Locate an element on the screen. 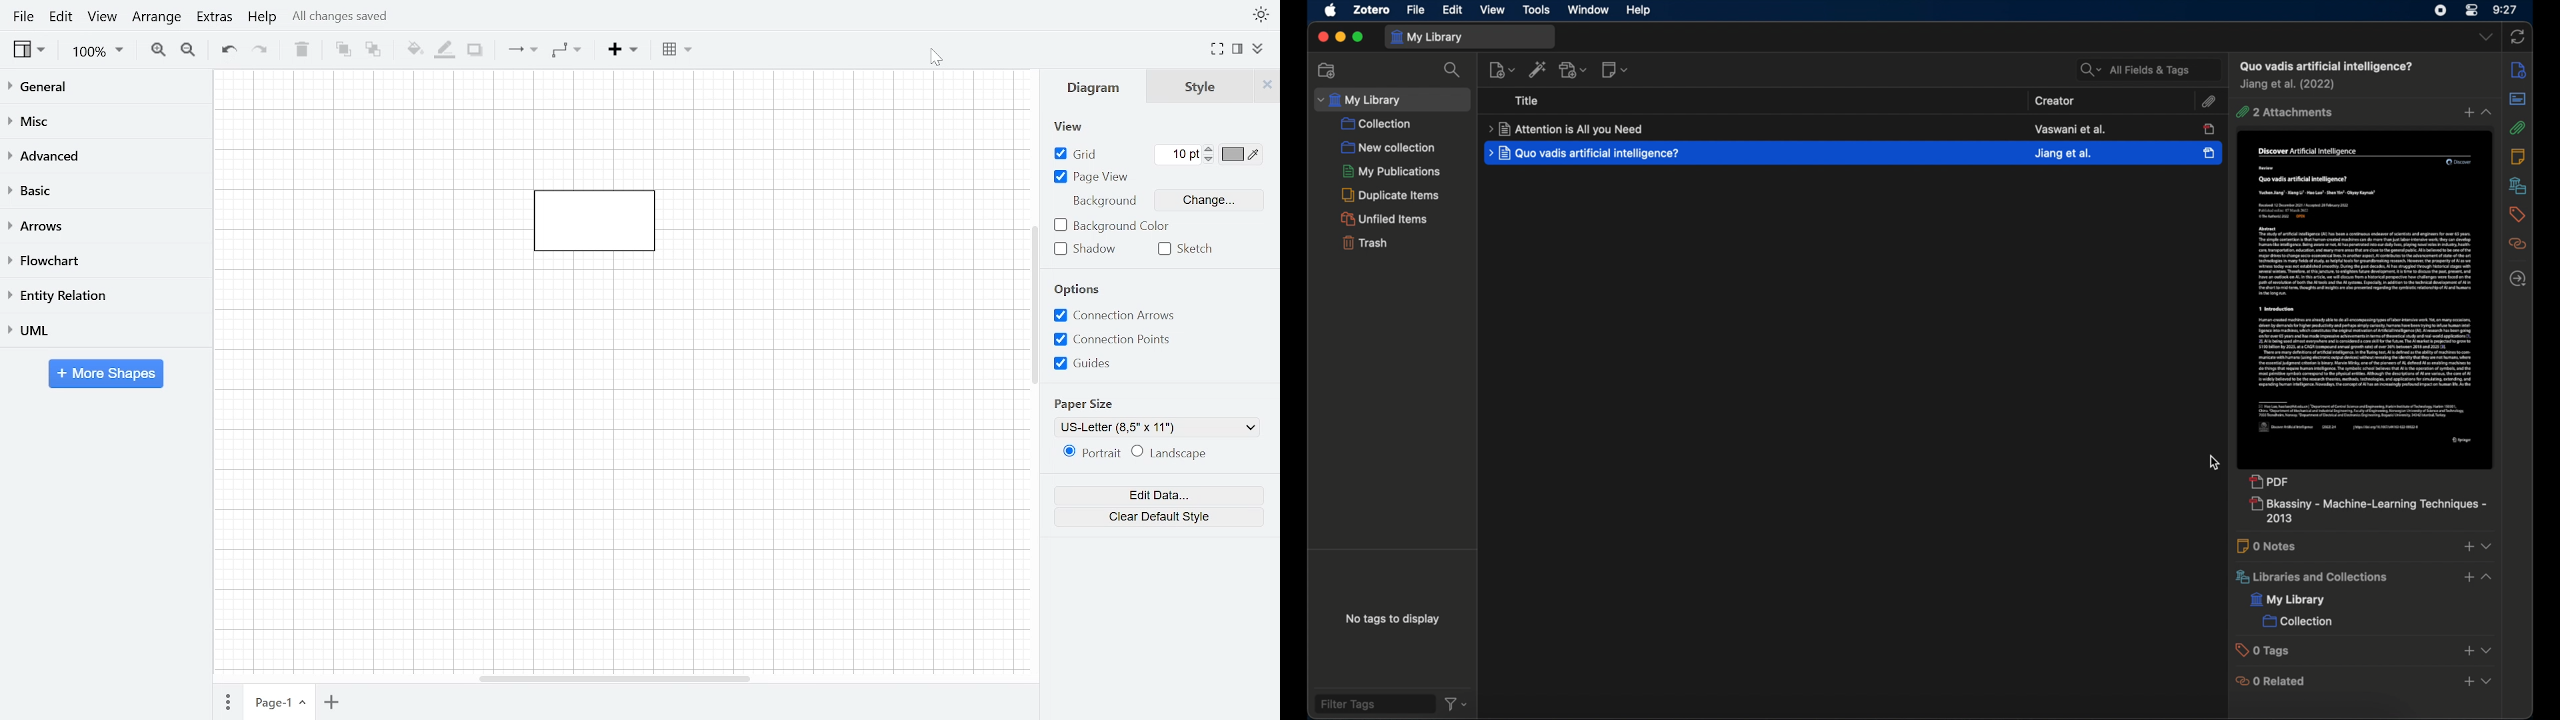 Image resolution: width=2576 pixels, height=728 pixels. Edit data is located at coordinates (1167, 494).